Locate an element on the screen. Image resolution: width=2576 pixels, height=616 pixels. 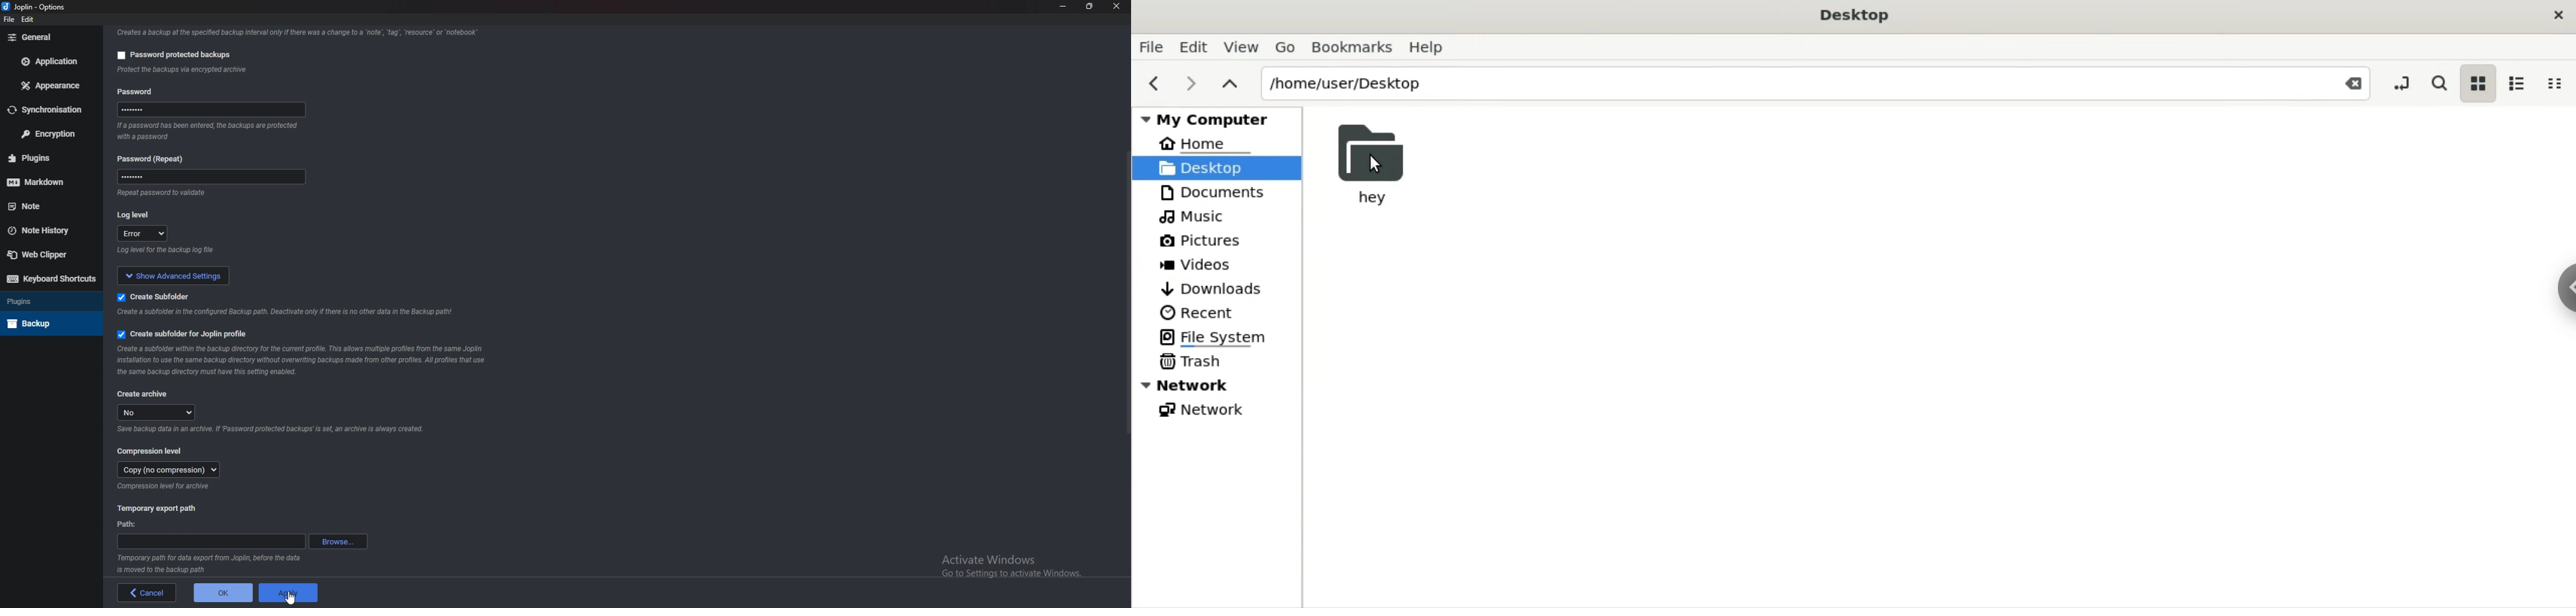
Home is located at coordinates (1227, 141).